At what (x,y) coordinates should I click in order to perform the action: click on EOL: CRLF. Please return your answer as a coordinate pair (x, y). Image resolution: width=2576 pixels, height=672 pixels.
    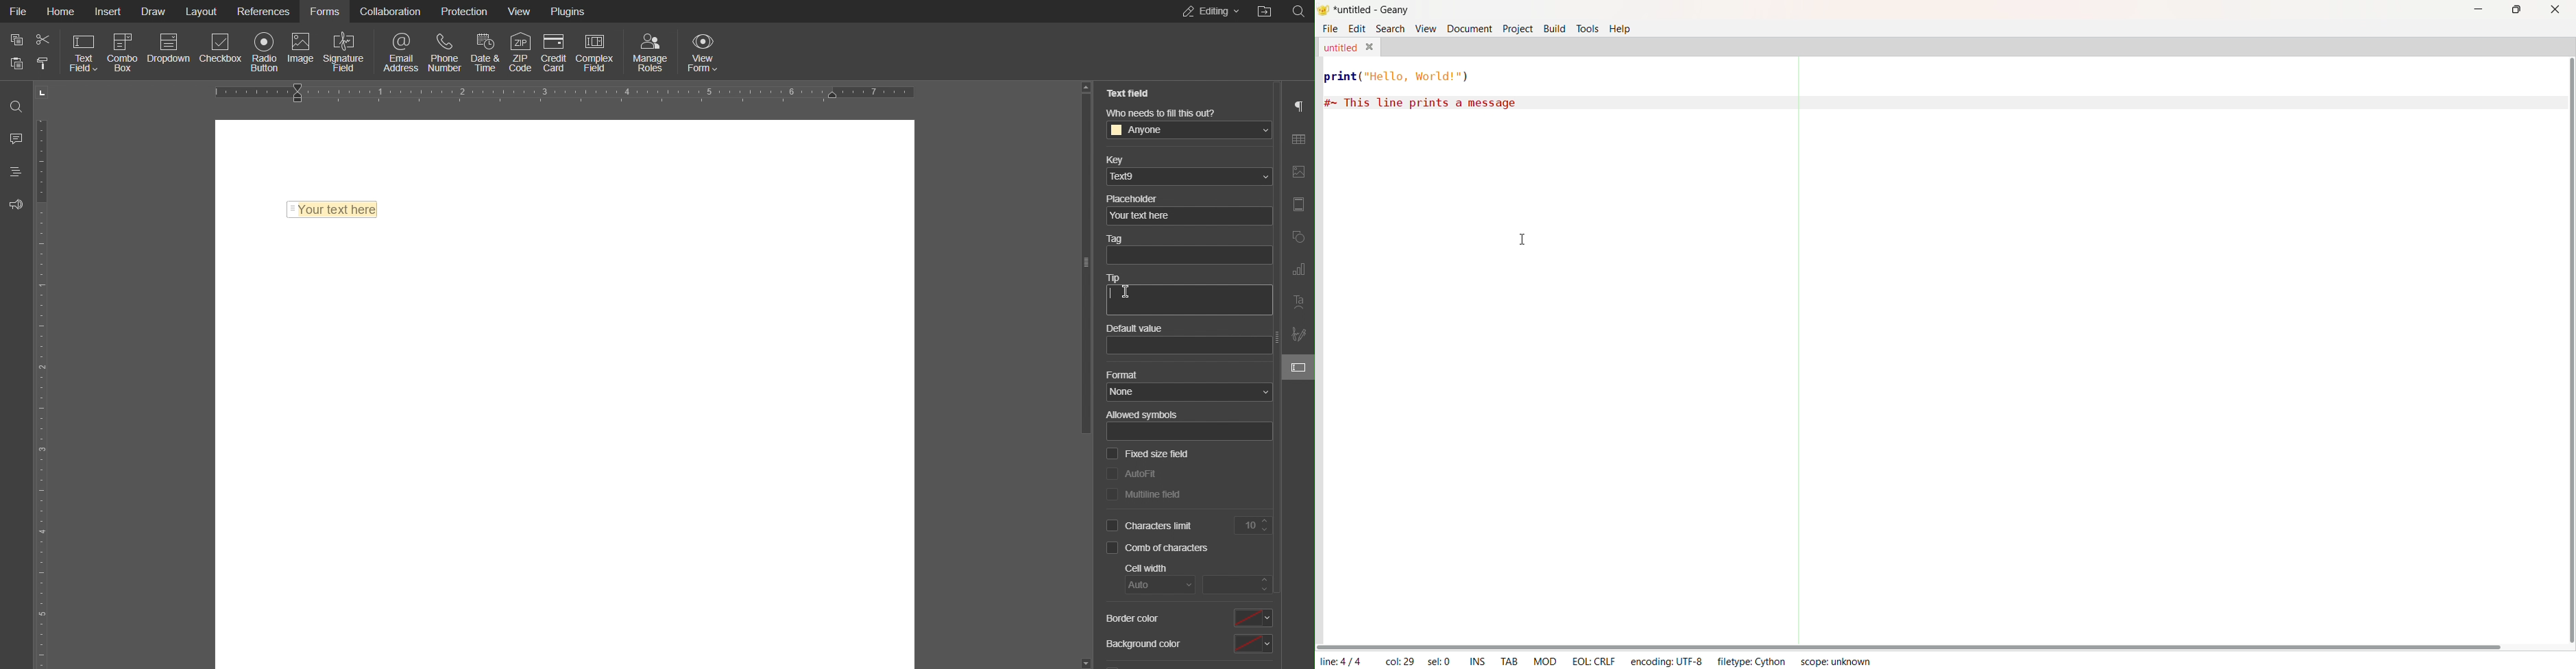
    Looking at the image, I should click on (1593, 660).